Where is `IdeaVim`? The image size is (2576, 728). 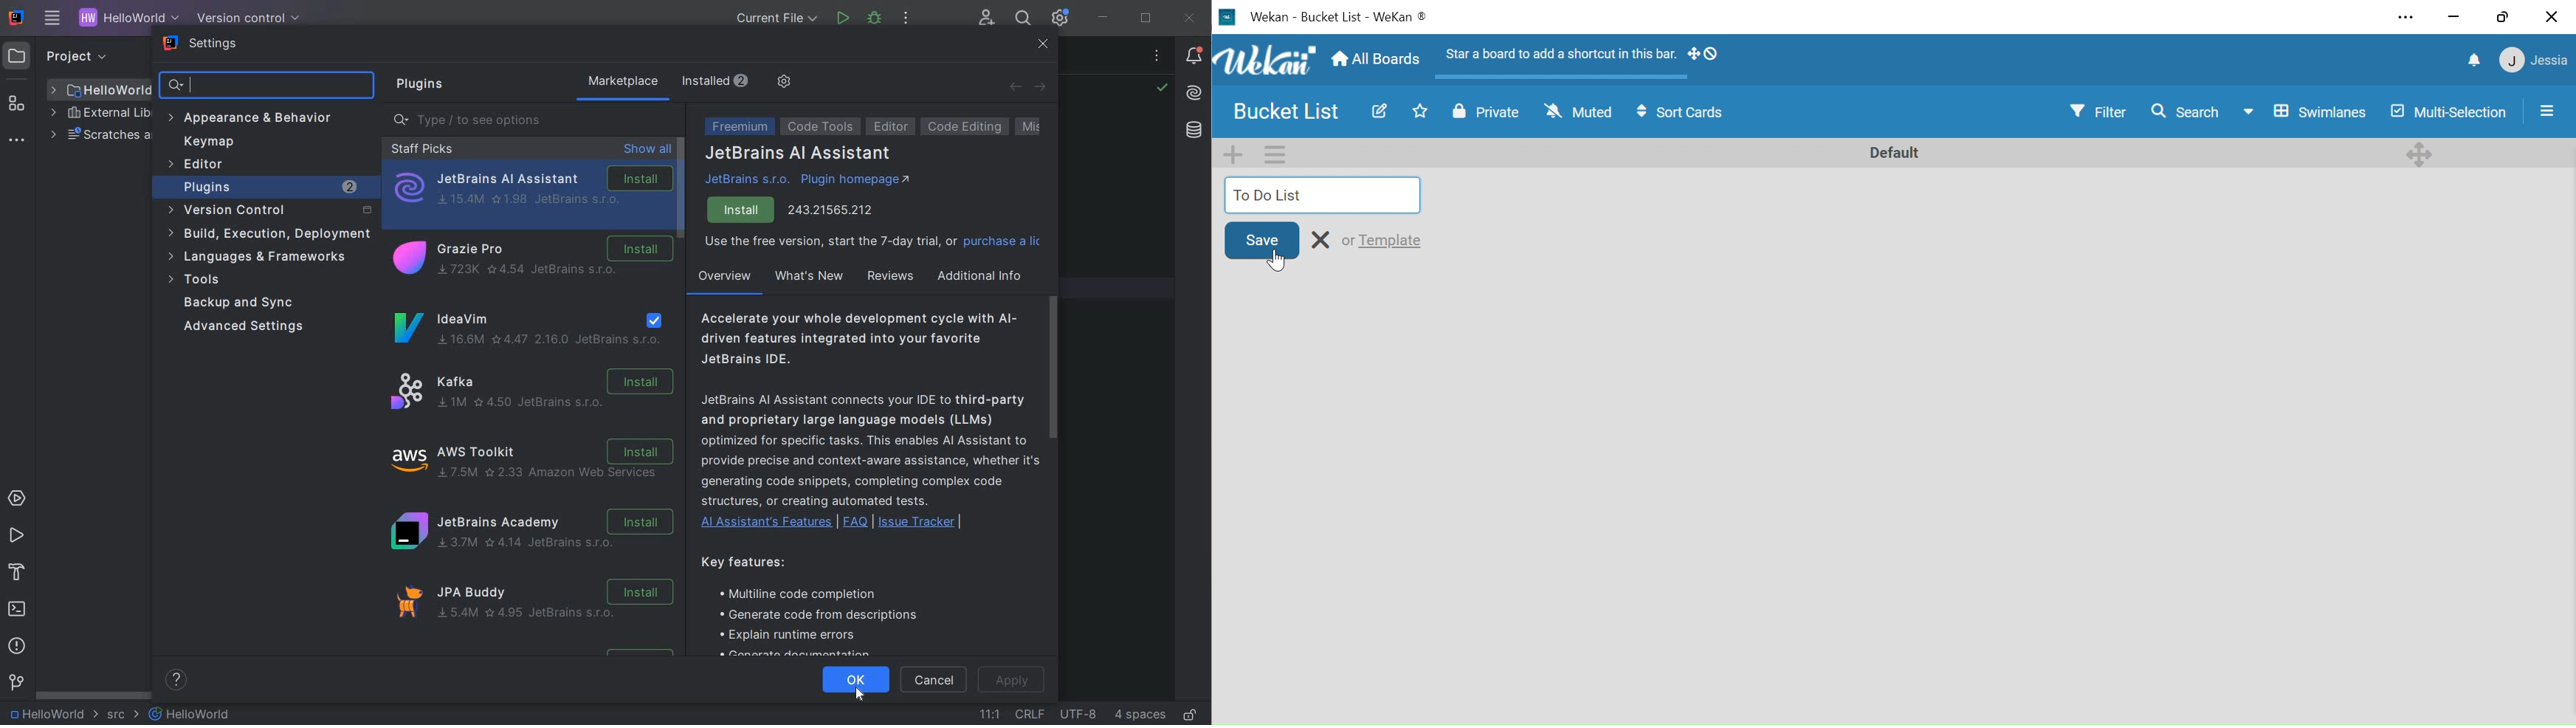
IdeaVim is located at coordinates (529, 329).